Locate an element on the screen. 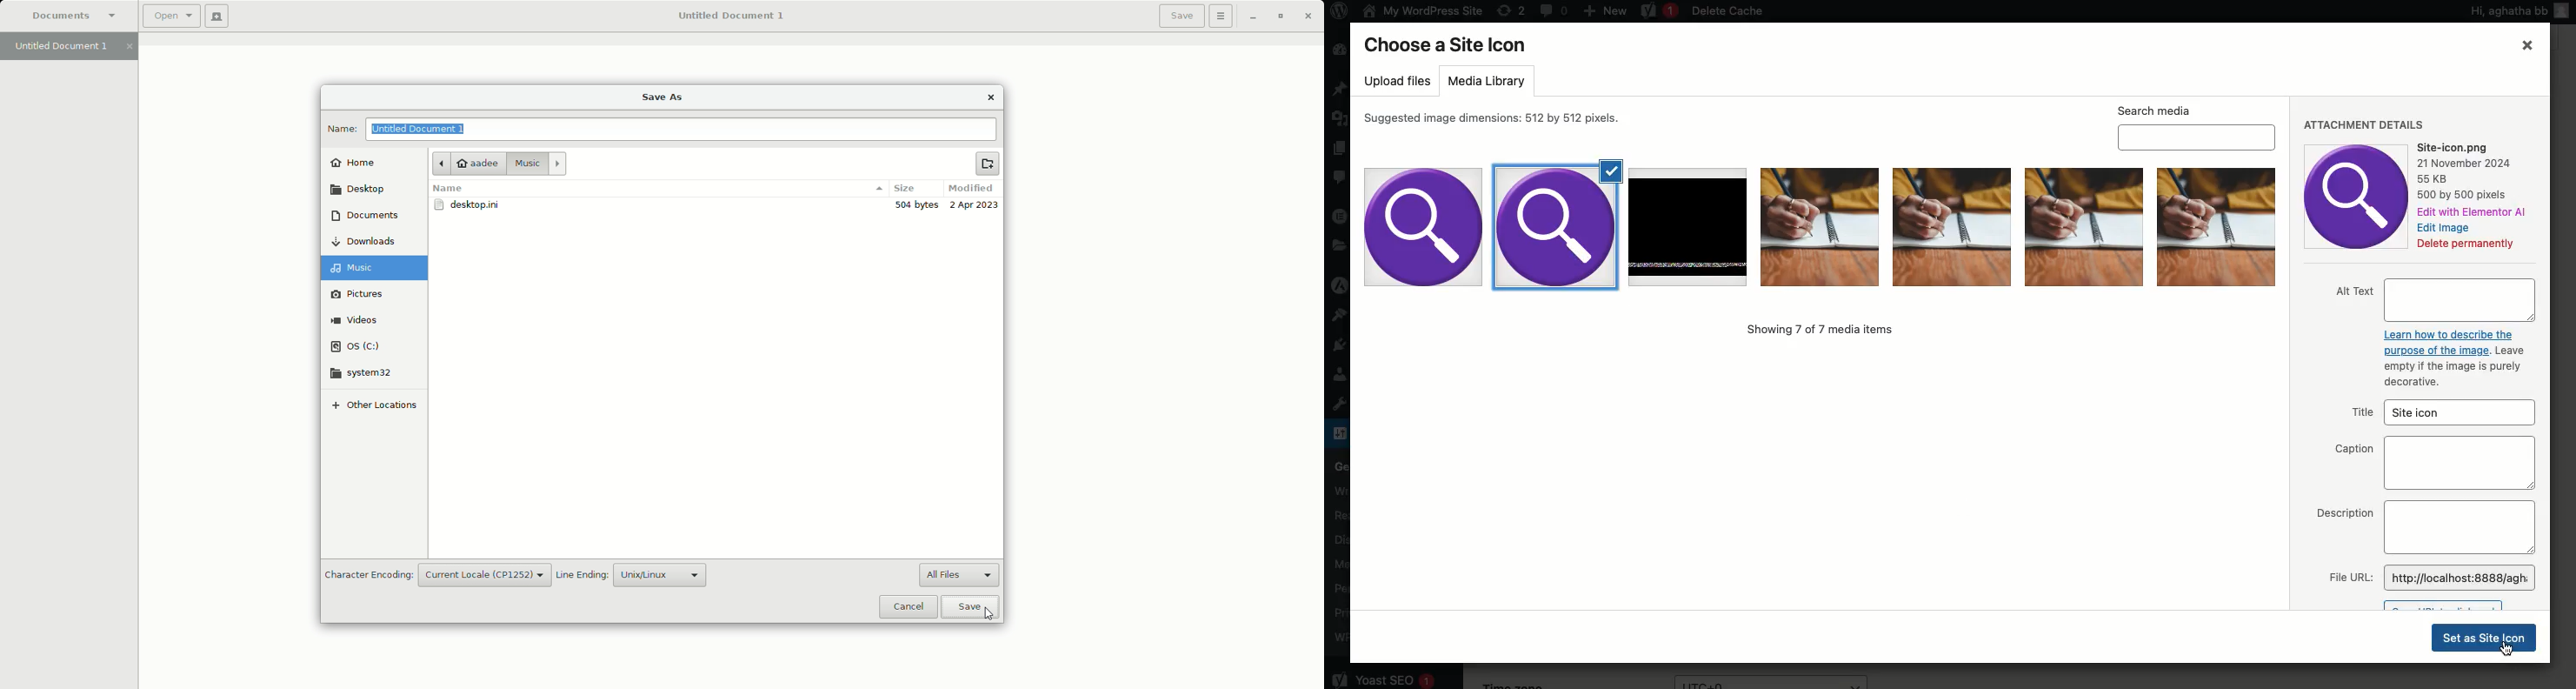 The image size is (2576, 700). Templates is located at coordinates (1339, 246).